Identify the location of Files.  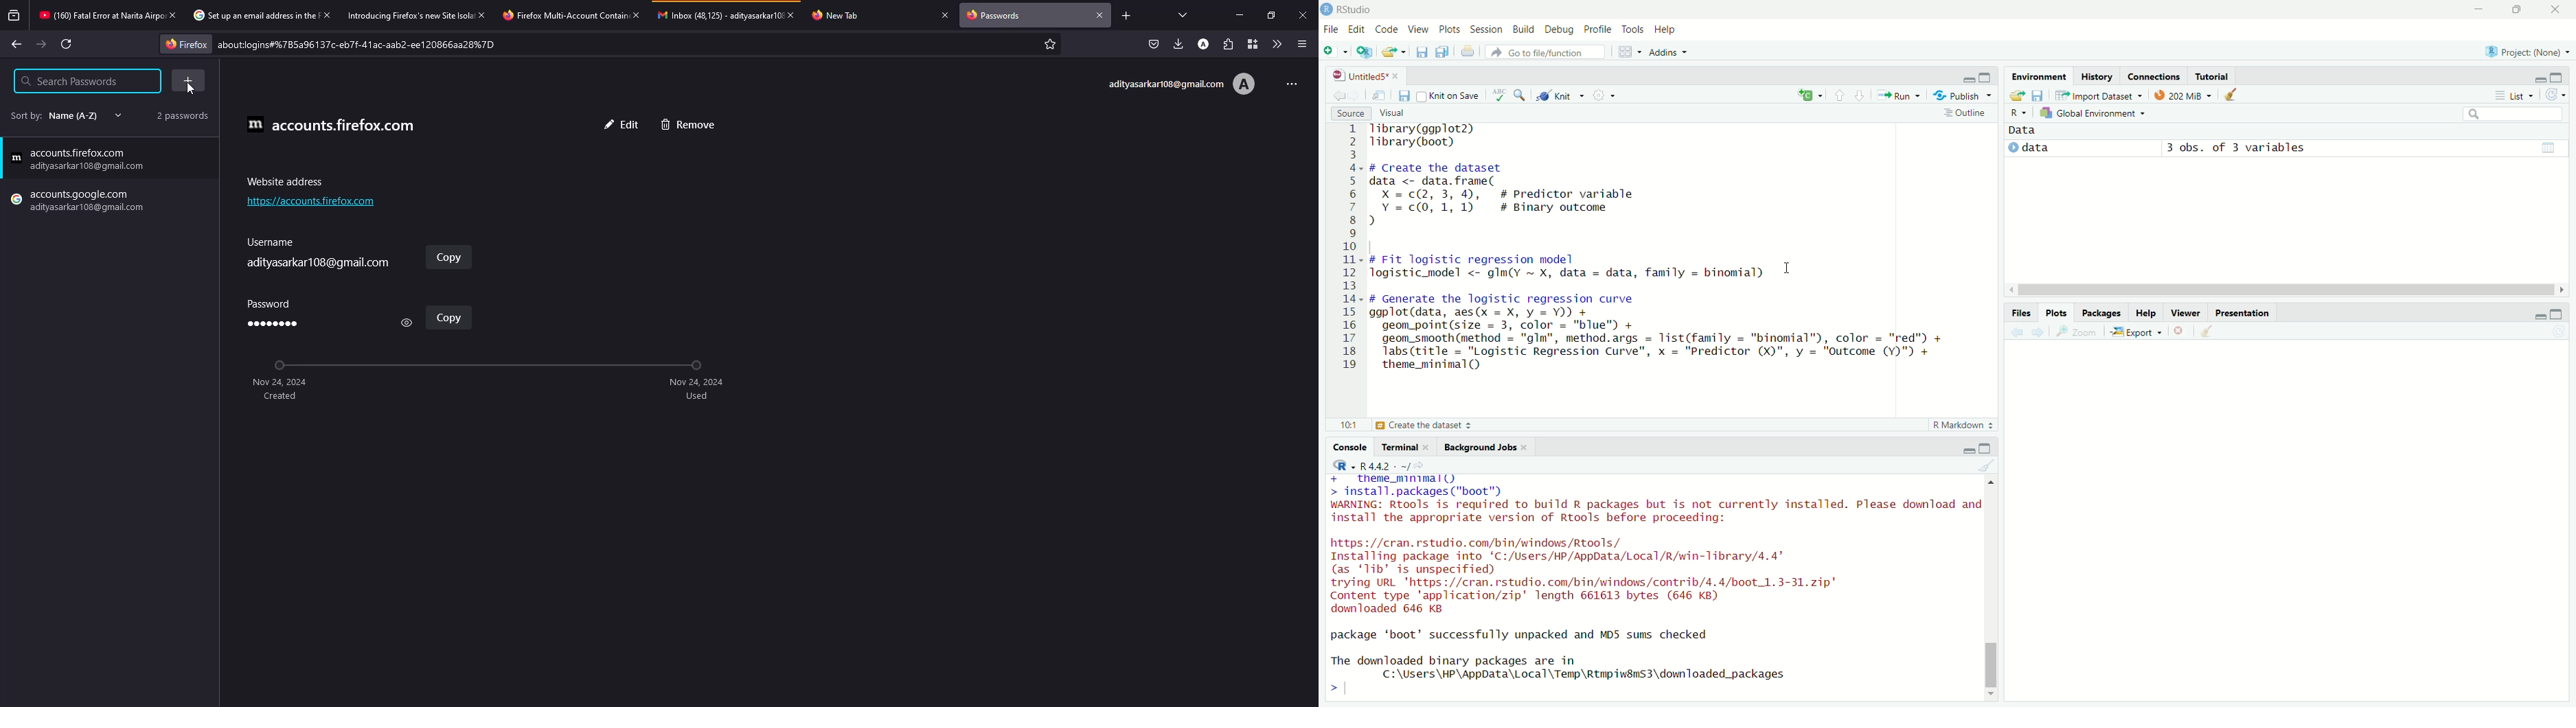
(2021, 314).